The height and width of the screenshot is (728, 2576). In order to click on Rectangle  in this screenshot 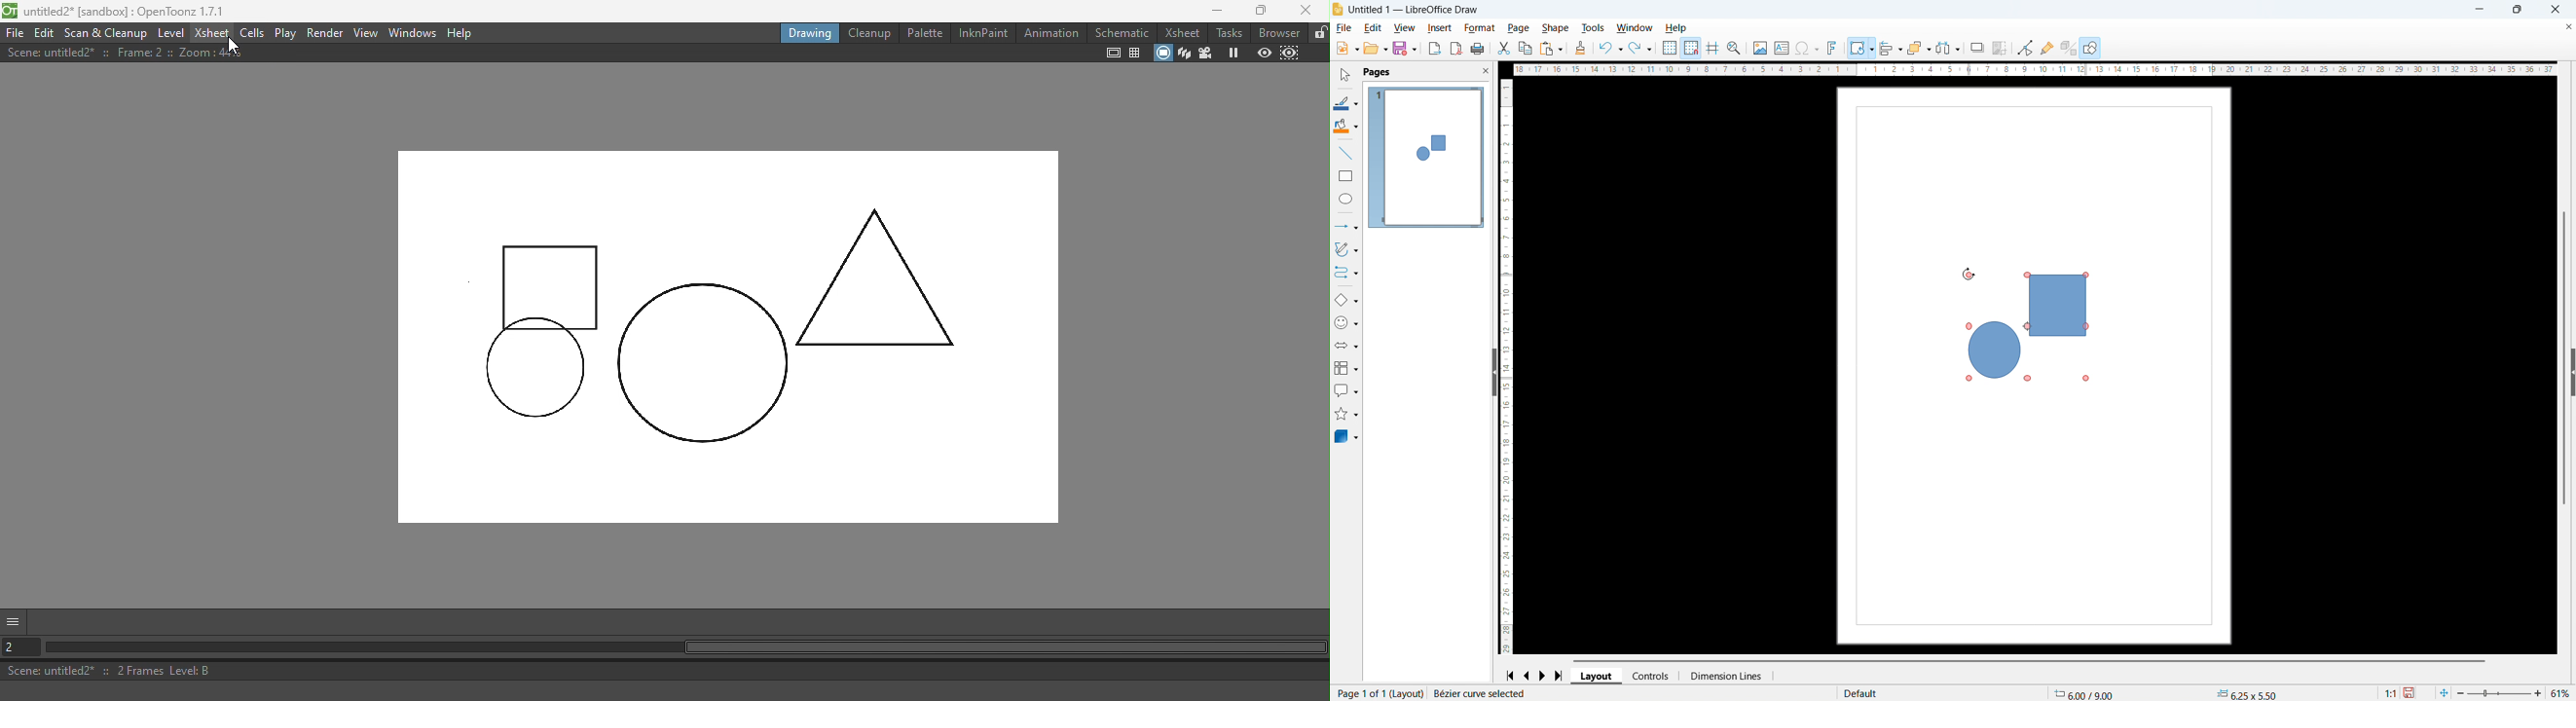, I will do `click(1346, 176)`.